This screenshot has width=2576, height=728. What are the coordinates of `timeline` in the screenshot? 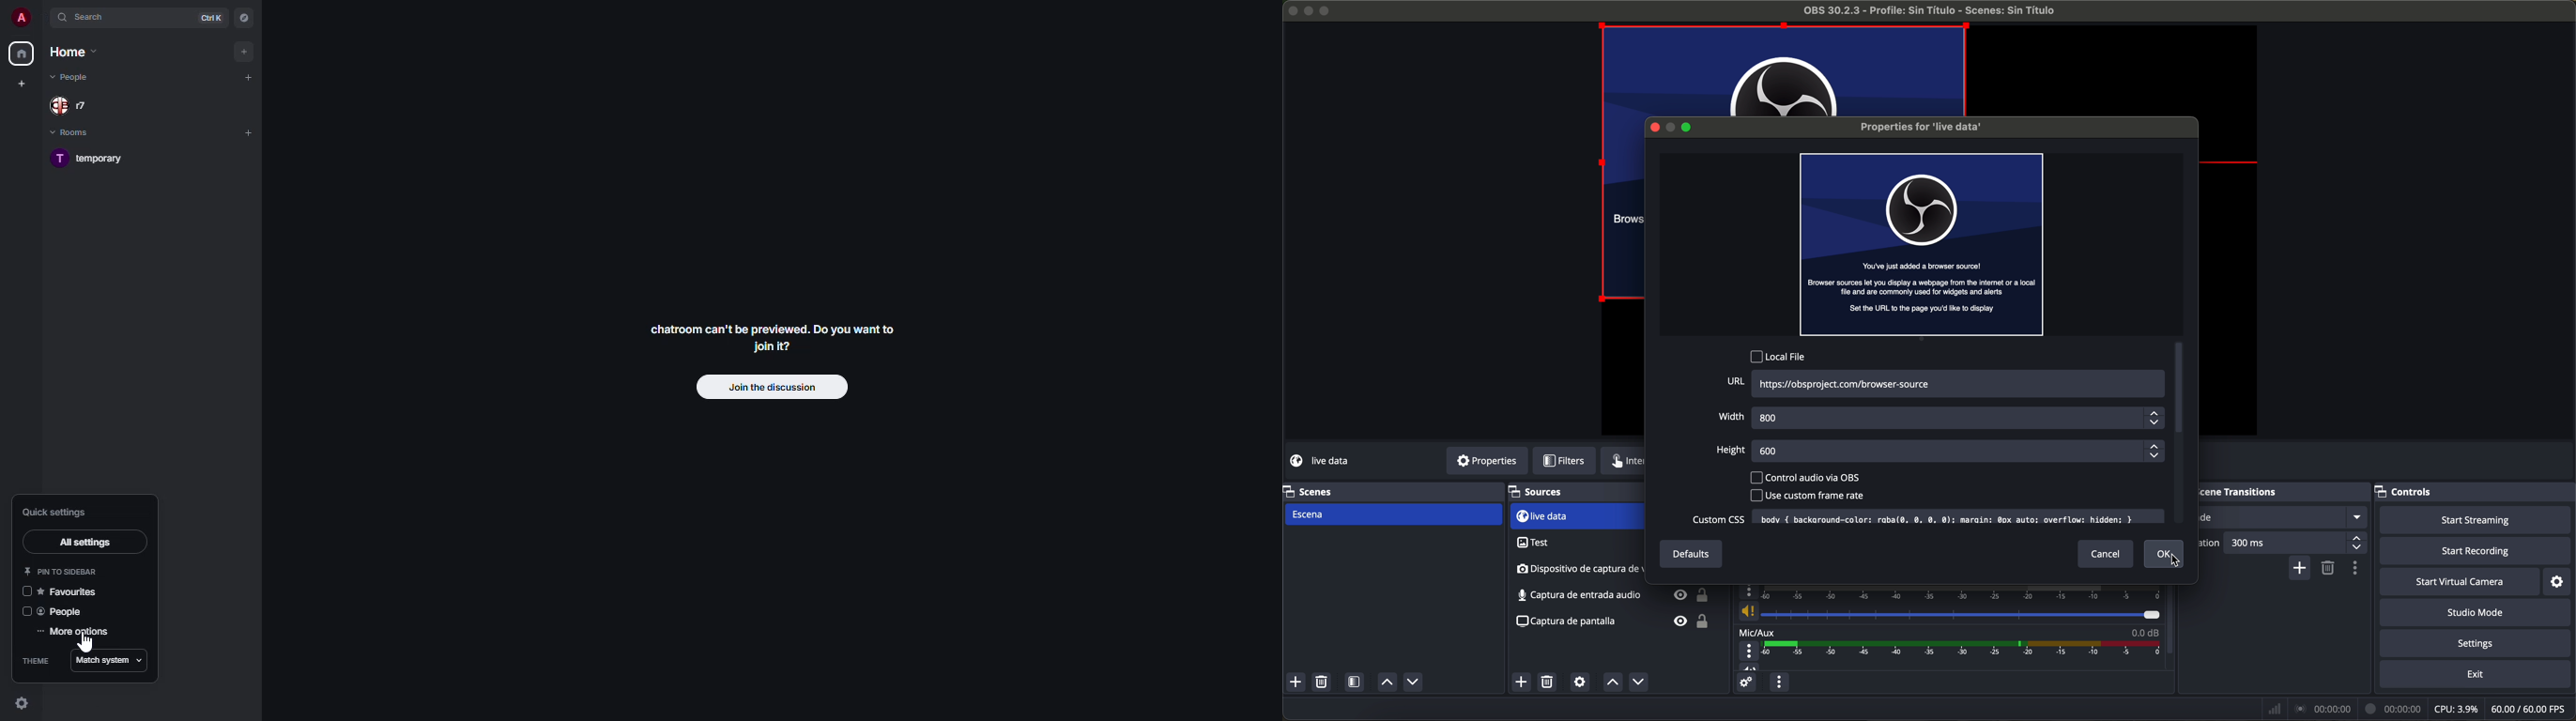 It's located at (1964, 655).